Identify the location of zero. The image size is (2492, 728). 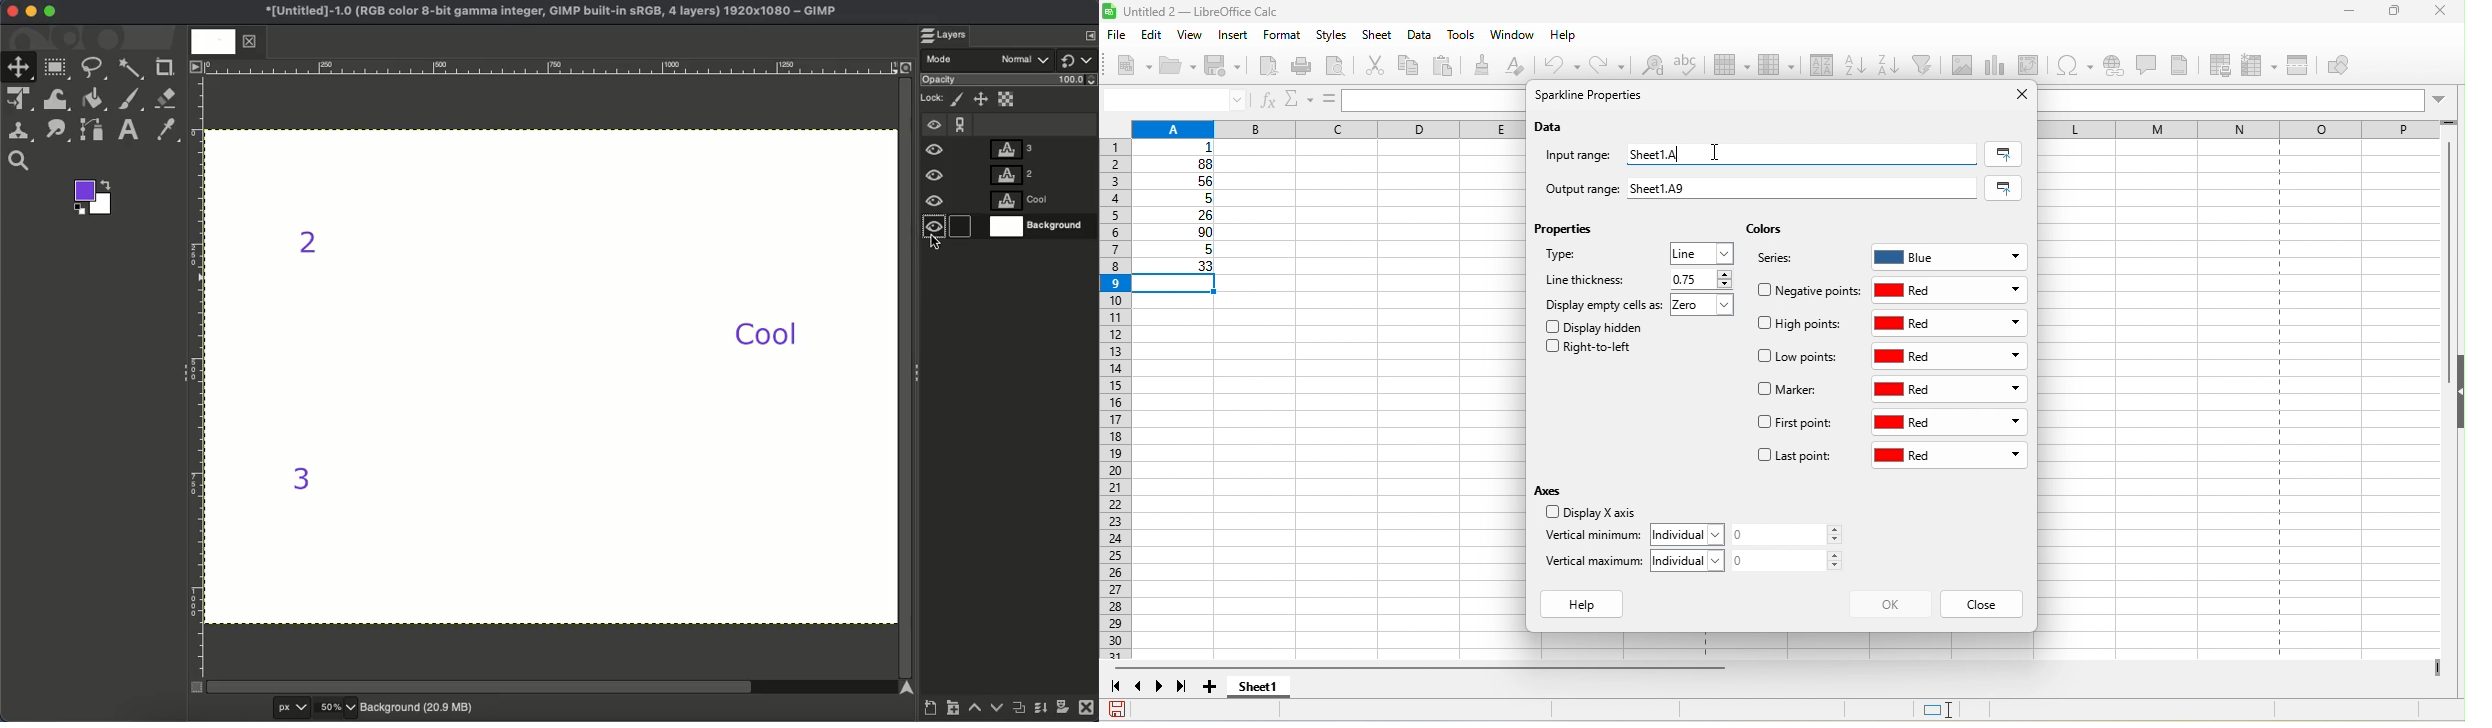
(1707, 307).